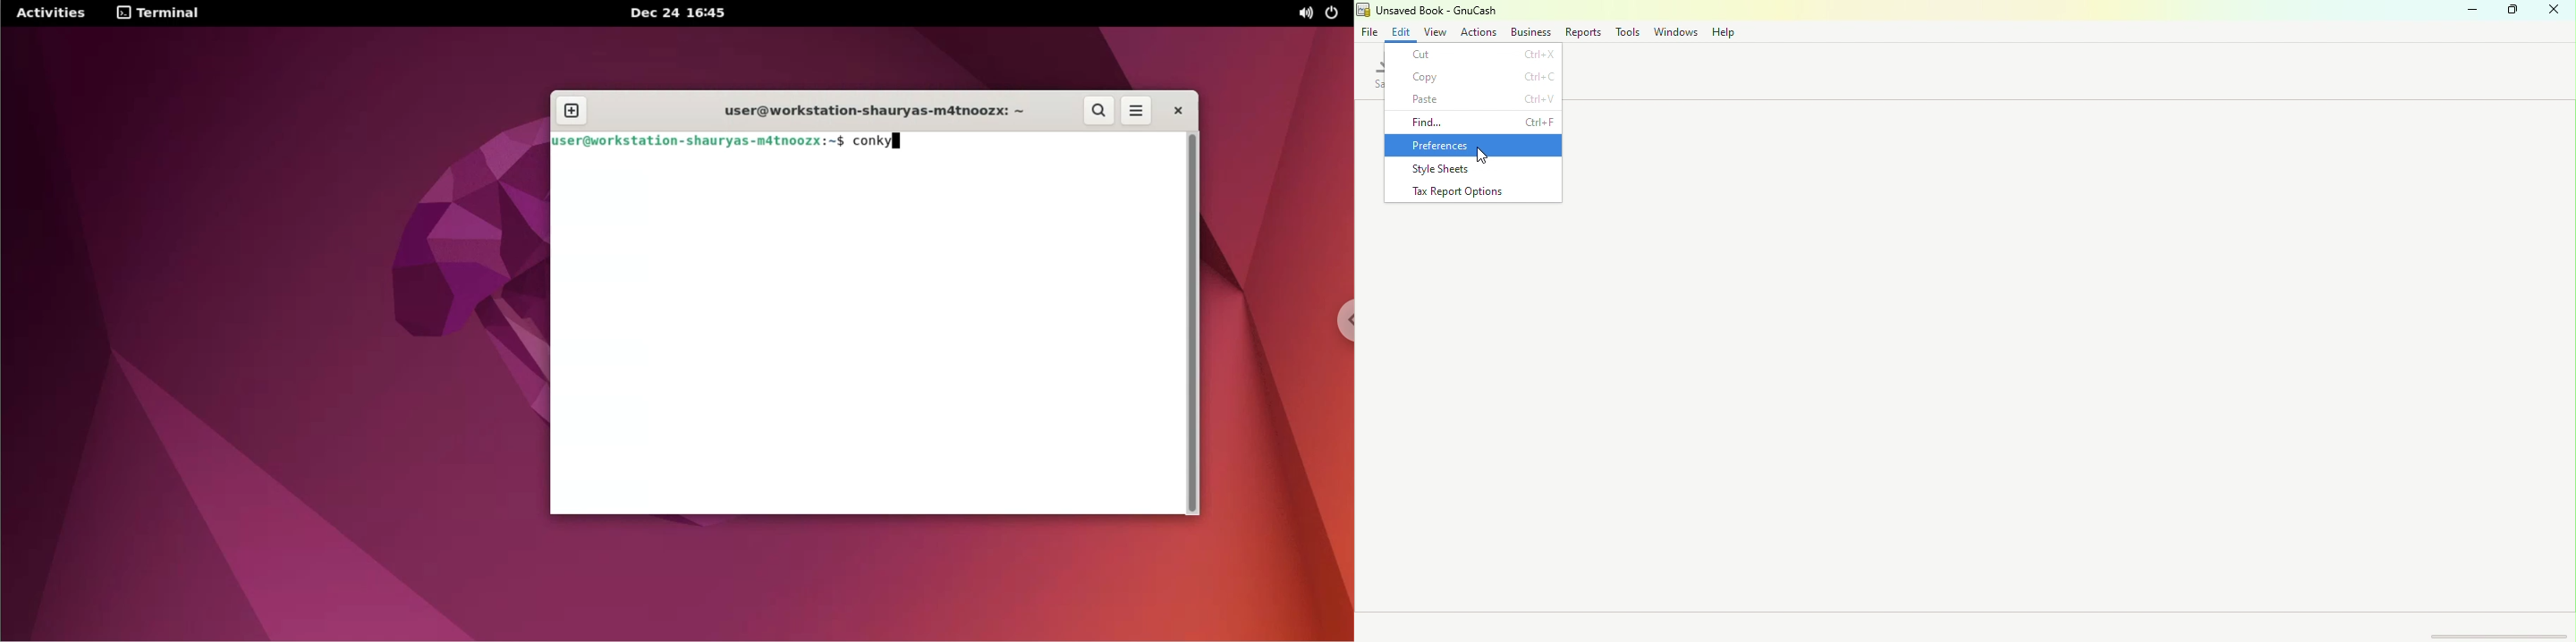 The image size is (2576, 644). I want to click on Cut, so click(1474, 55).